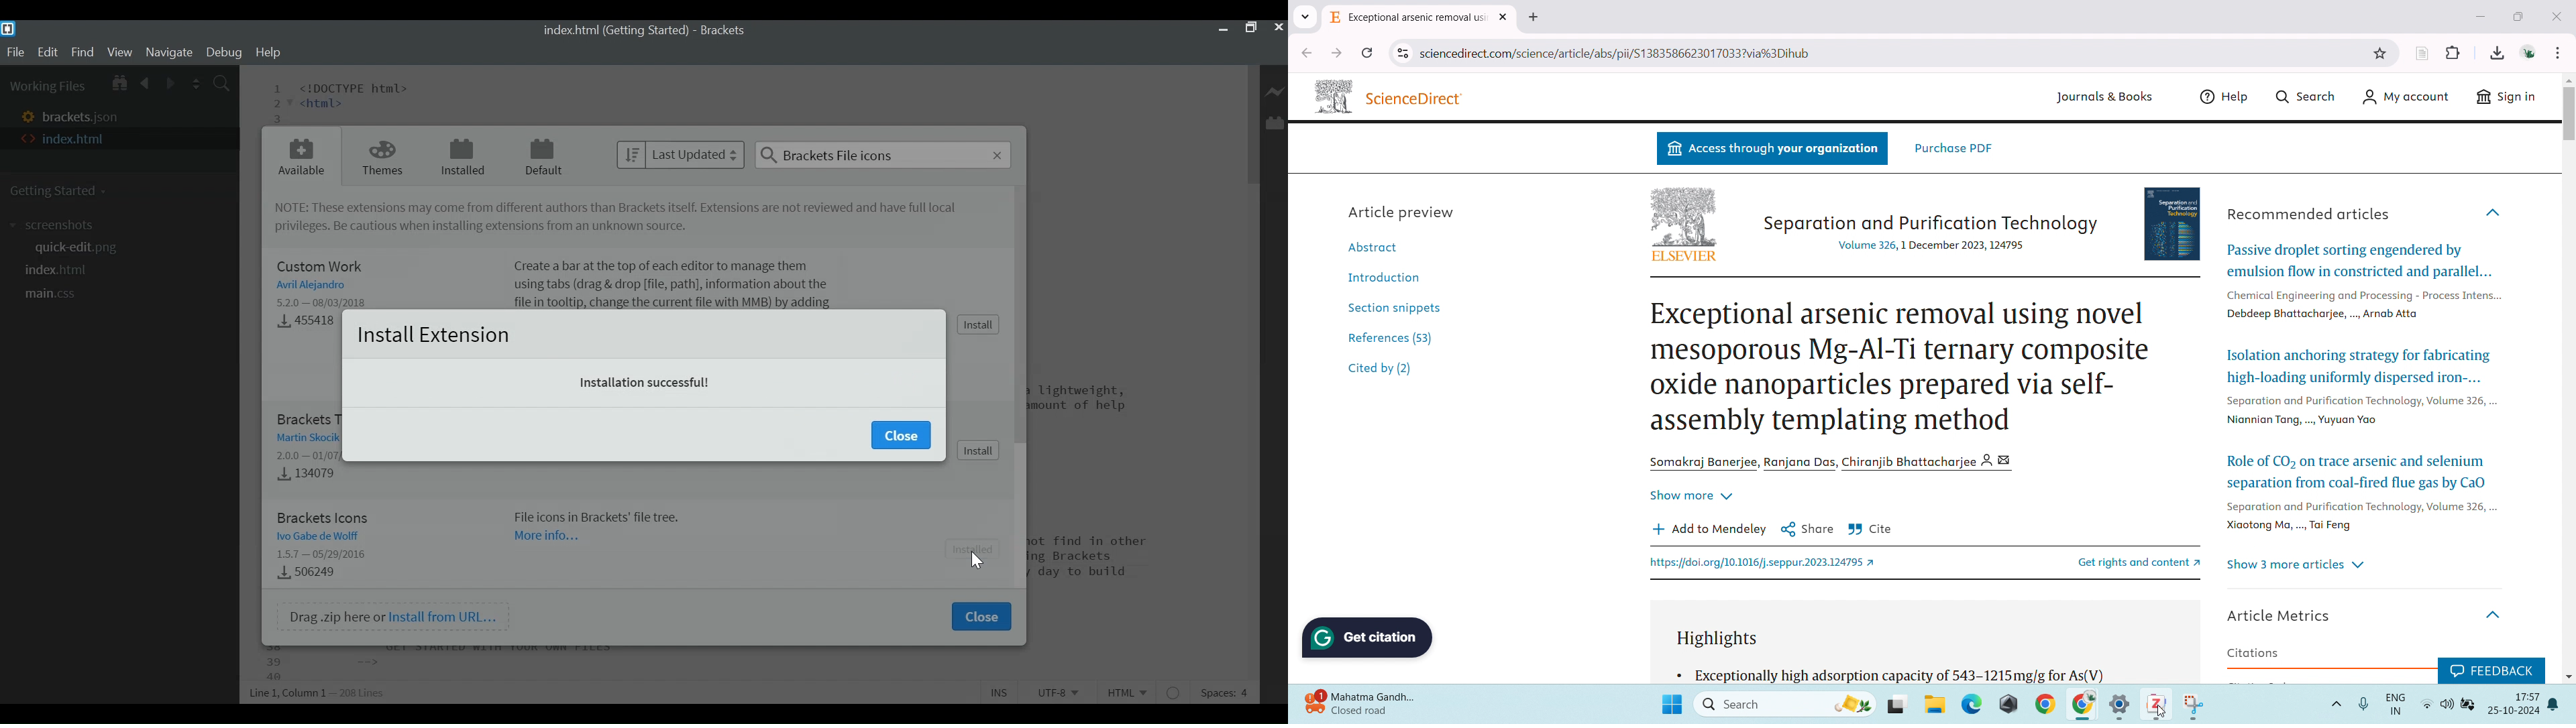 The width and height of the screenshot is (2576, 728). Describe the element at coordinates (2567, 121) in the screenshot. I see `scrollbar` at that location.